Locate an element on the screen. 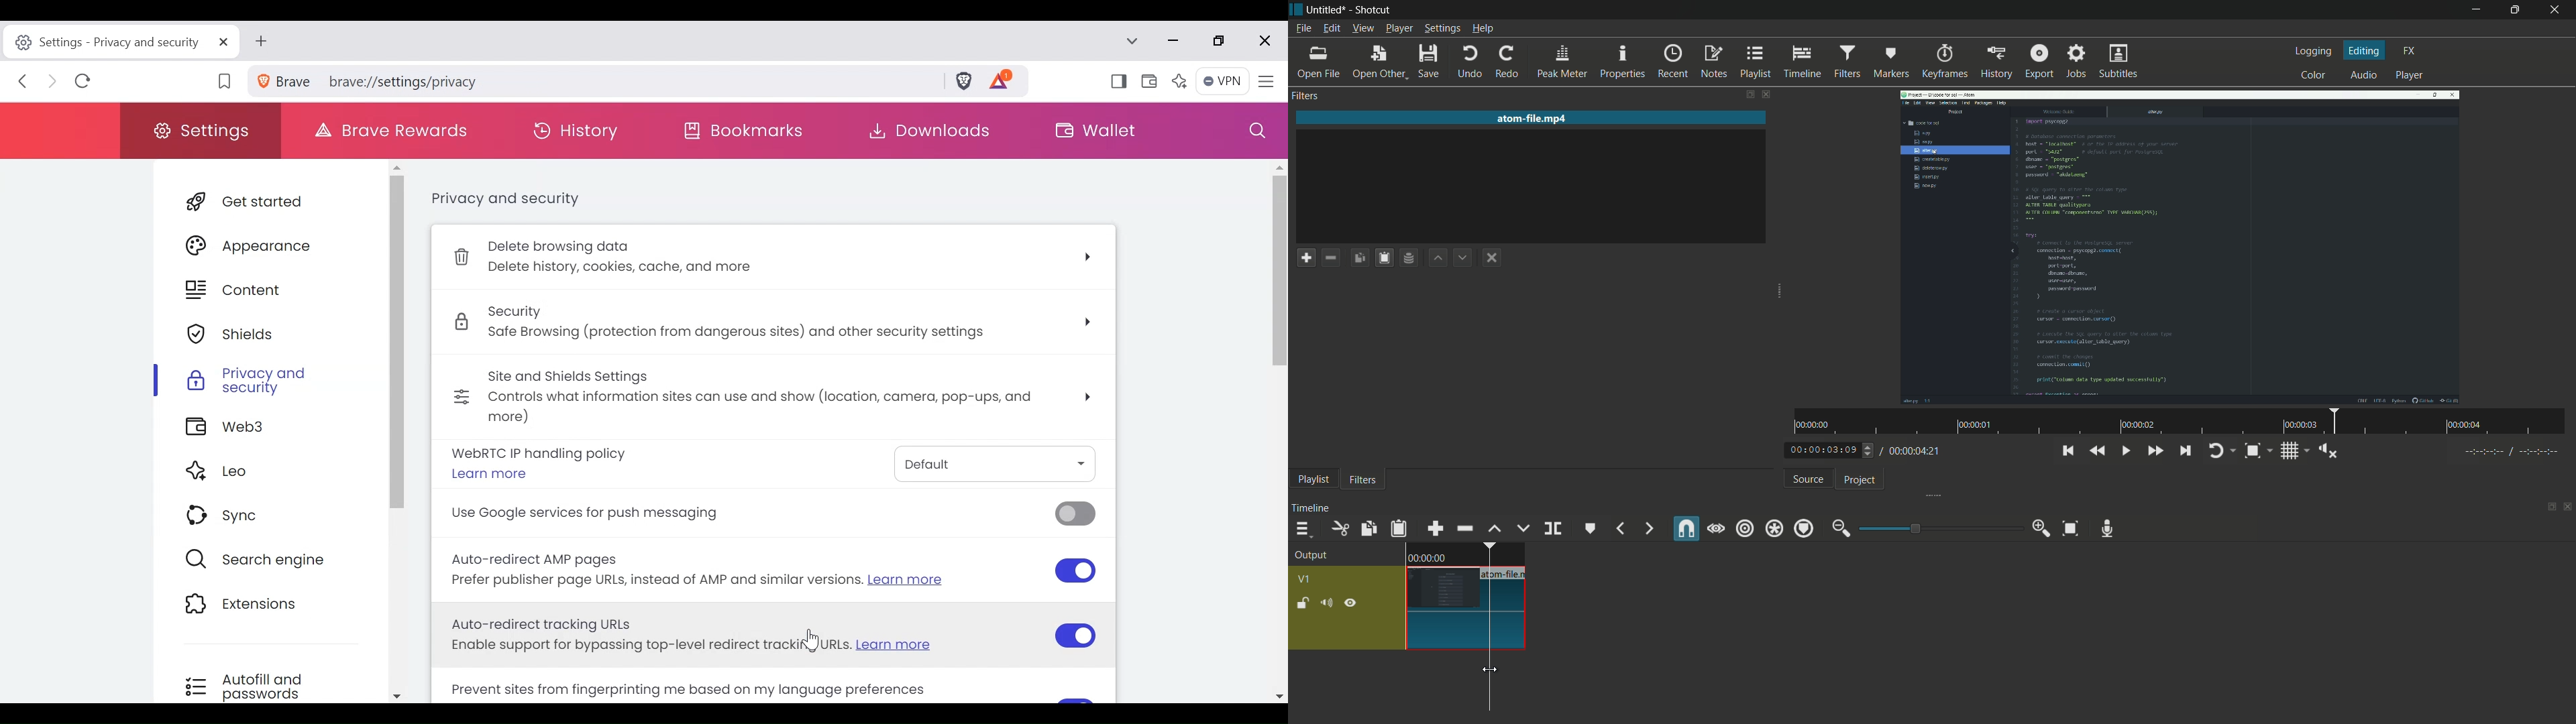 This screenshot has width=2576, height=728. app icon is located at coordinates (1297, 13).